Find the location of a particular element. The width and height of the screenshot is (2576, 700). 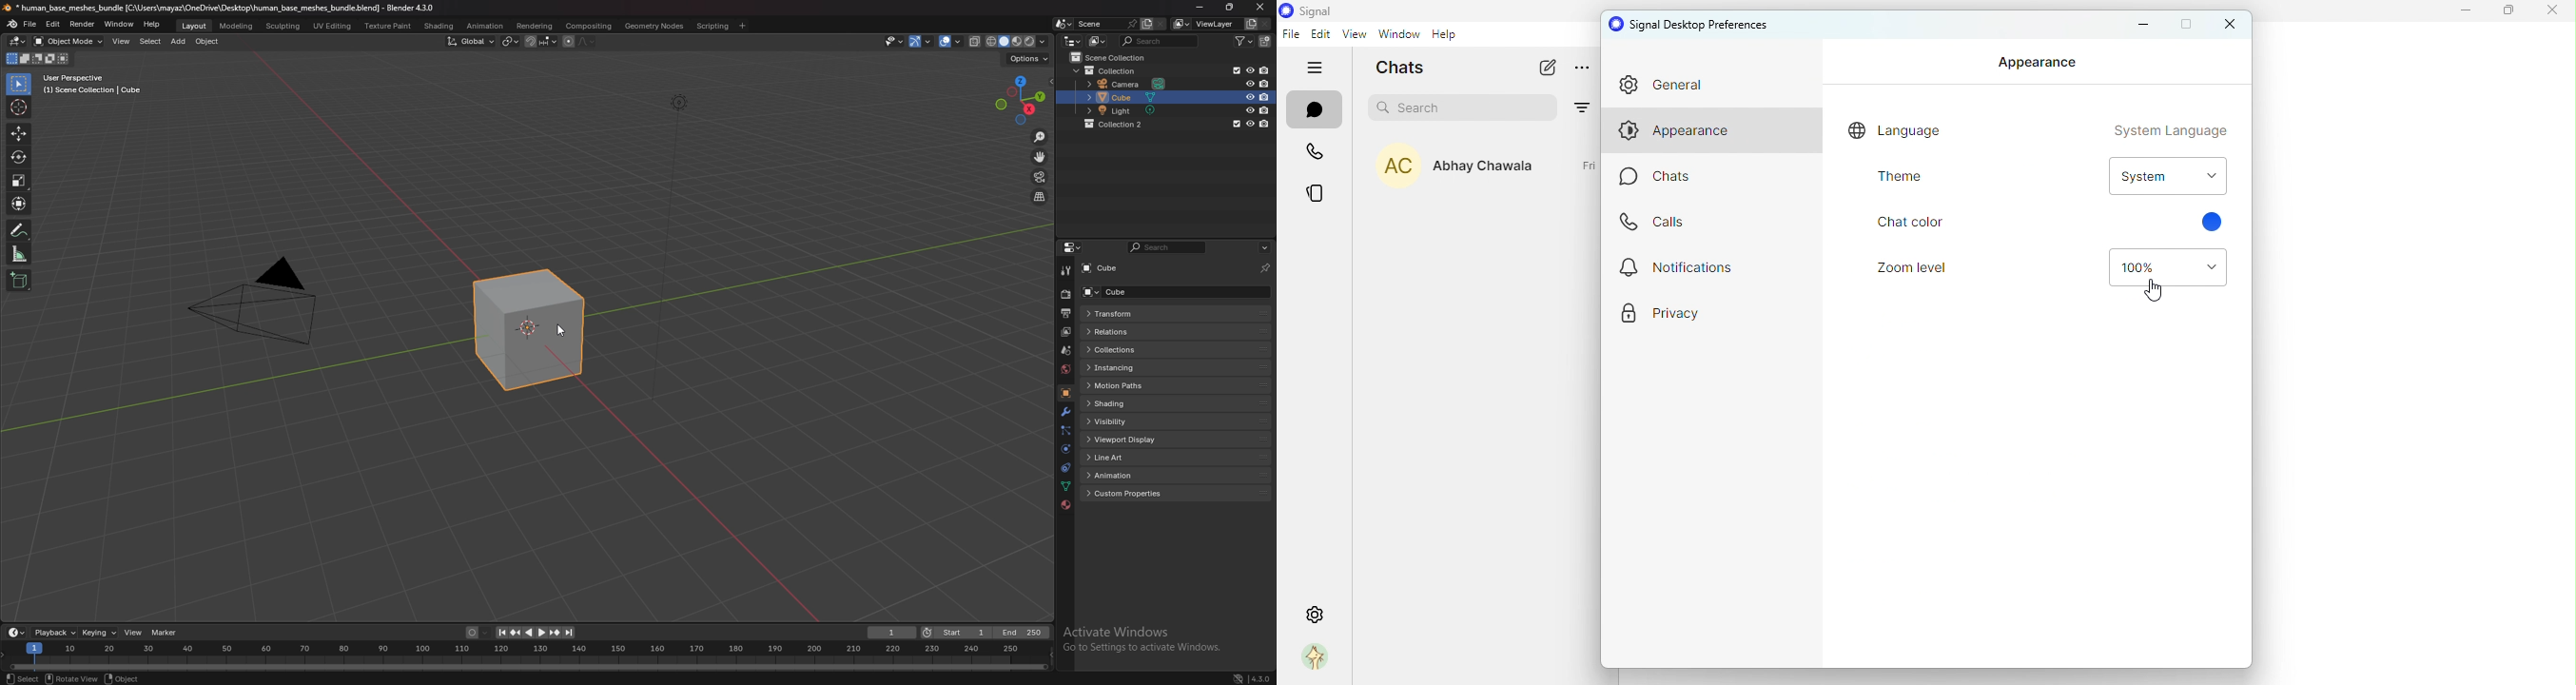

end is located at coordinates (1022, 632).